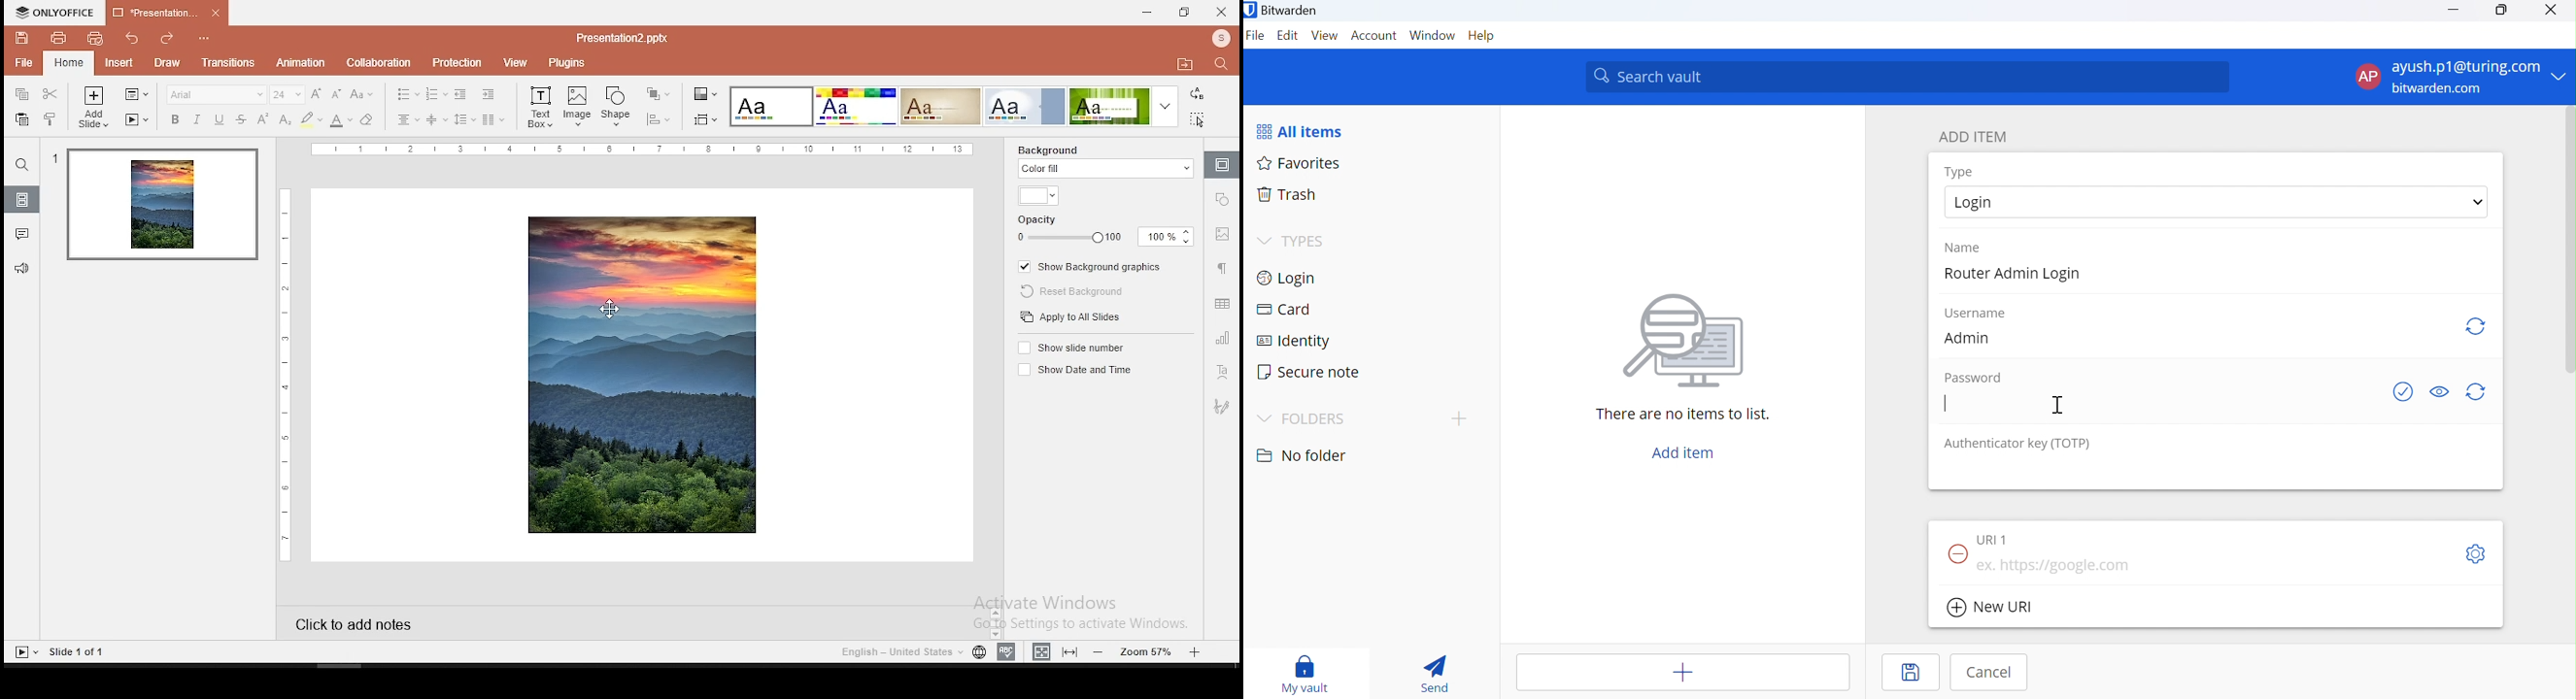  What do you see at coordinates (2553, 10) in the screenshot?
I see `Close` at bounding box center [2553, 10].